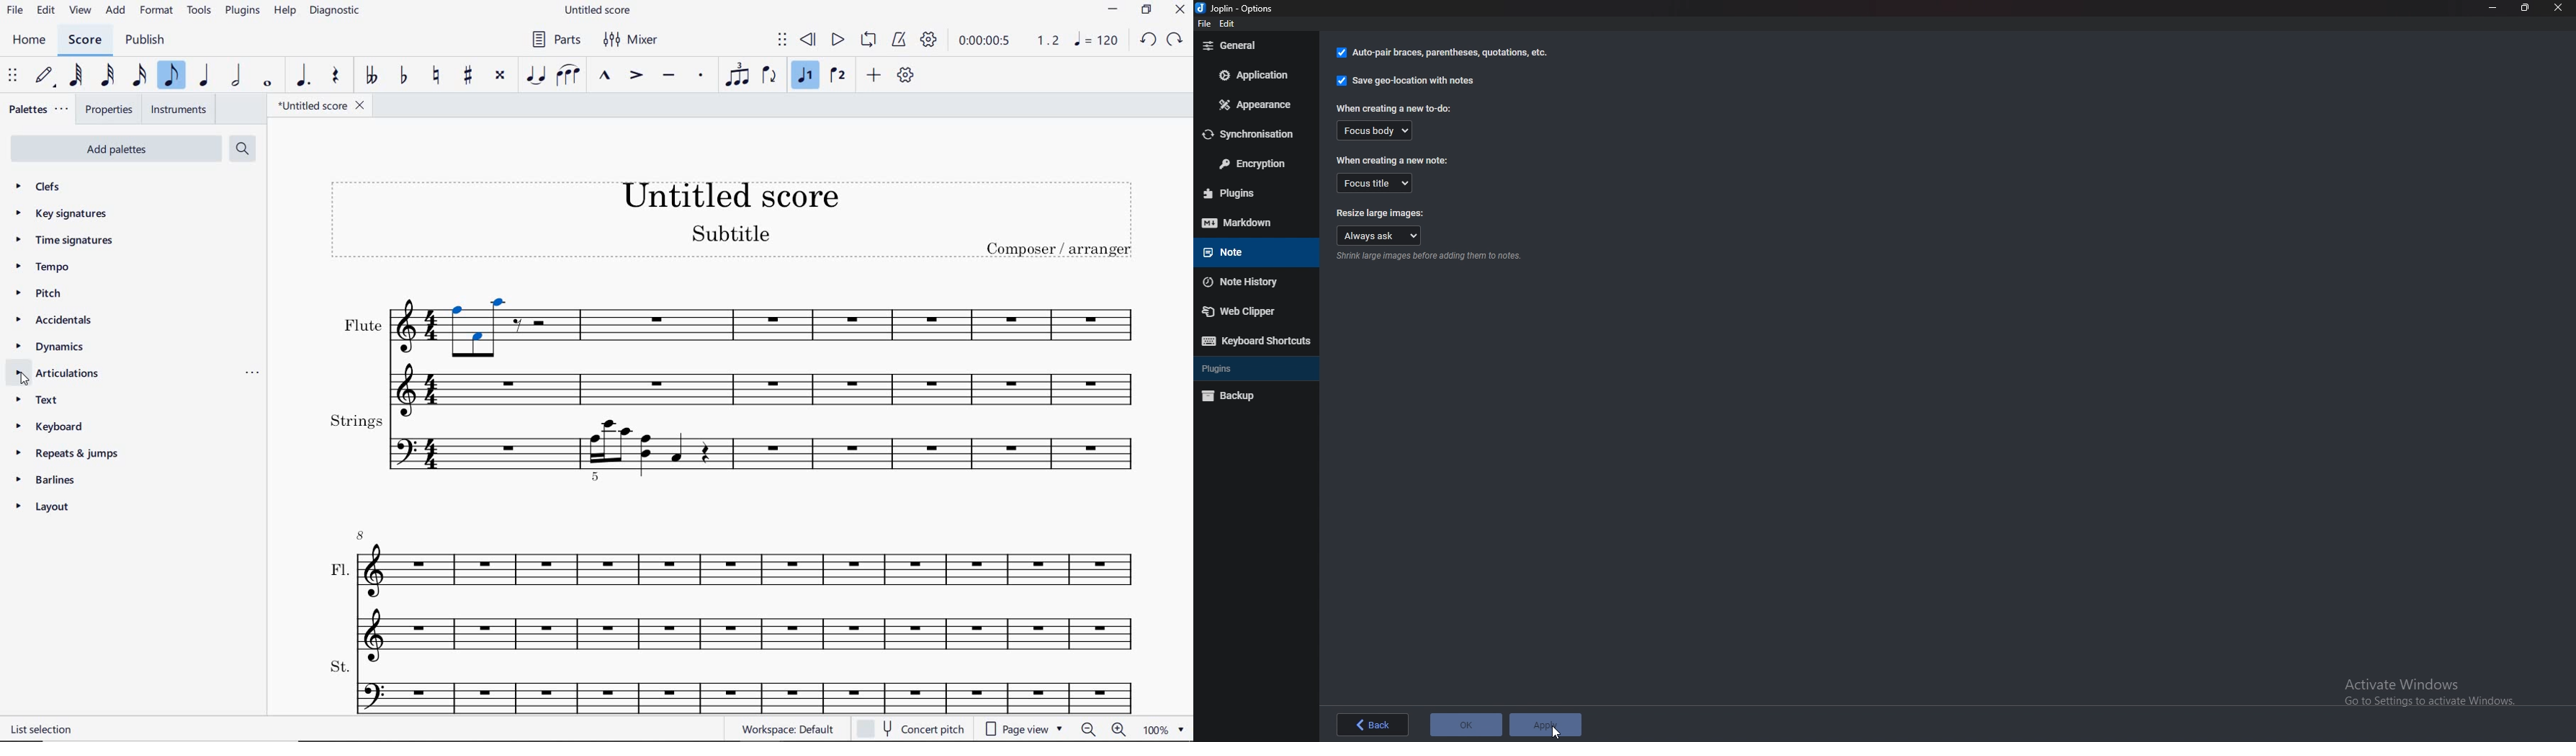 This screenshot has height=756, width=2576. I want to click on search palettes, so click(242, 148).